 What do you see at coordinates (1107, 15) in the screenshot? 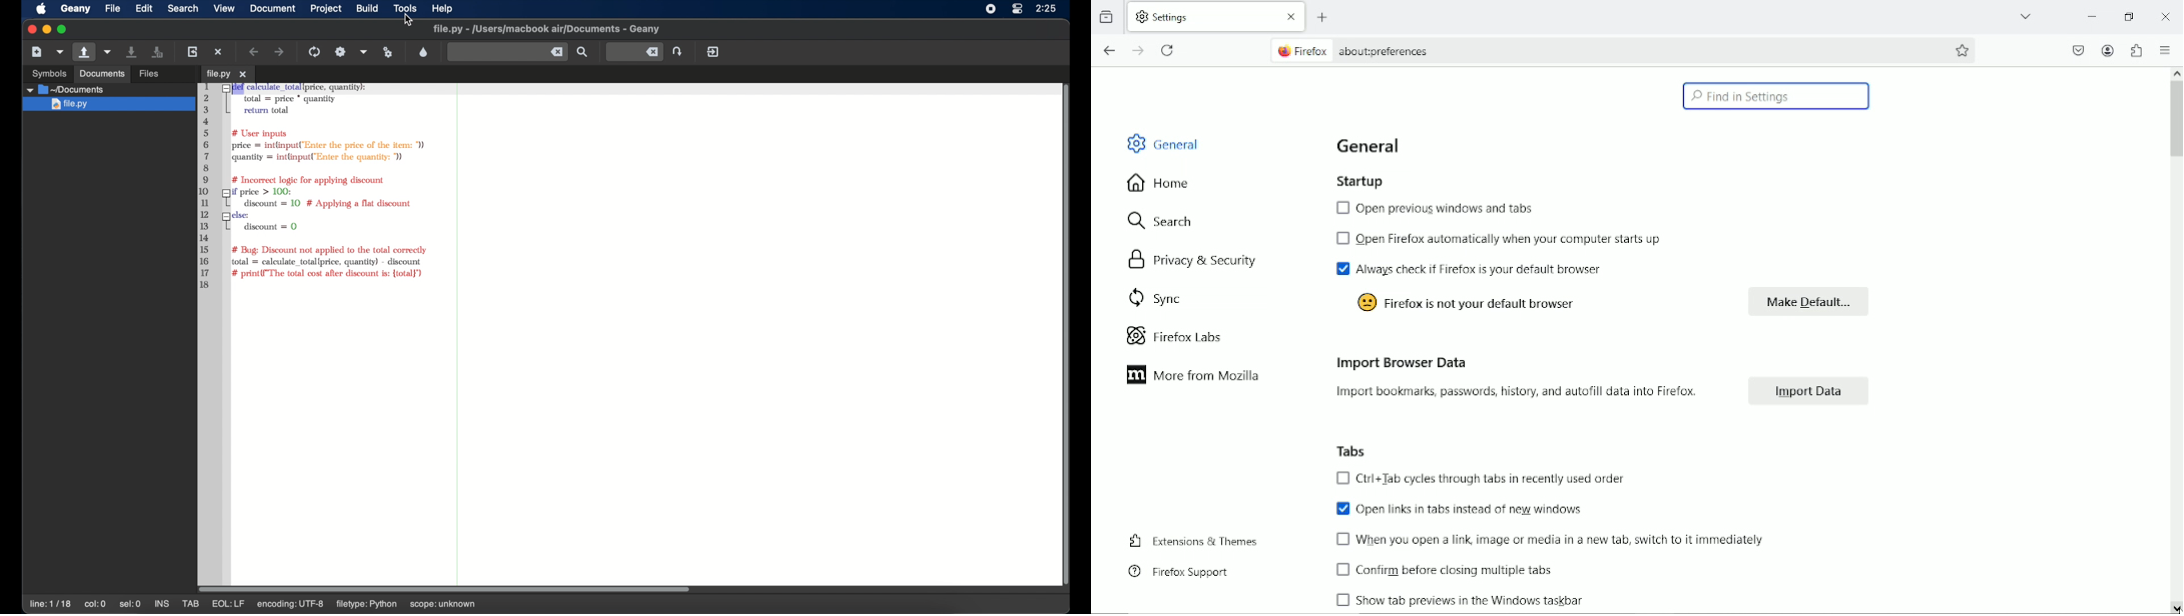
I see `view recent browsing` at bounding box center [1107, 15].